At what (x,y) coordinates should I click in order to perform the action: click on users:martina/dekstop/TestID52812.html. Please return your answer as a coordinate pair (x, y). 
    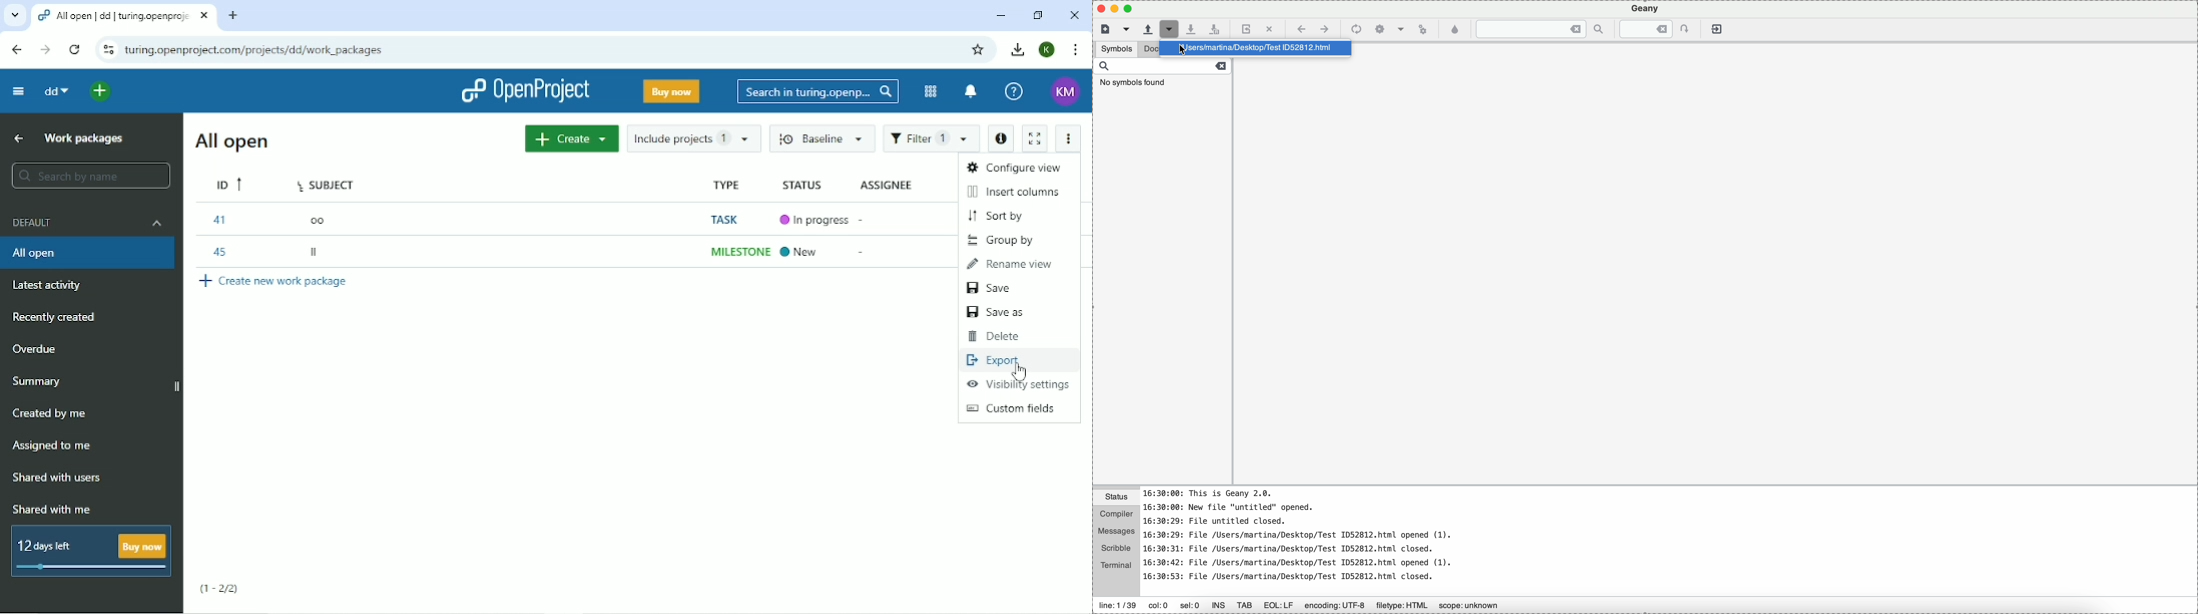
    Looking at the image, I should click on (1254, 49).